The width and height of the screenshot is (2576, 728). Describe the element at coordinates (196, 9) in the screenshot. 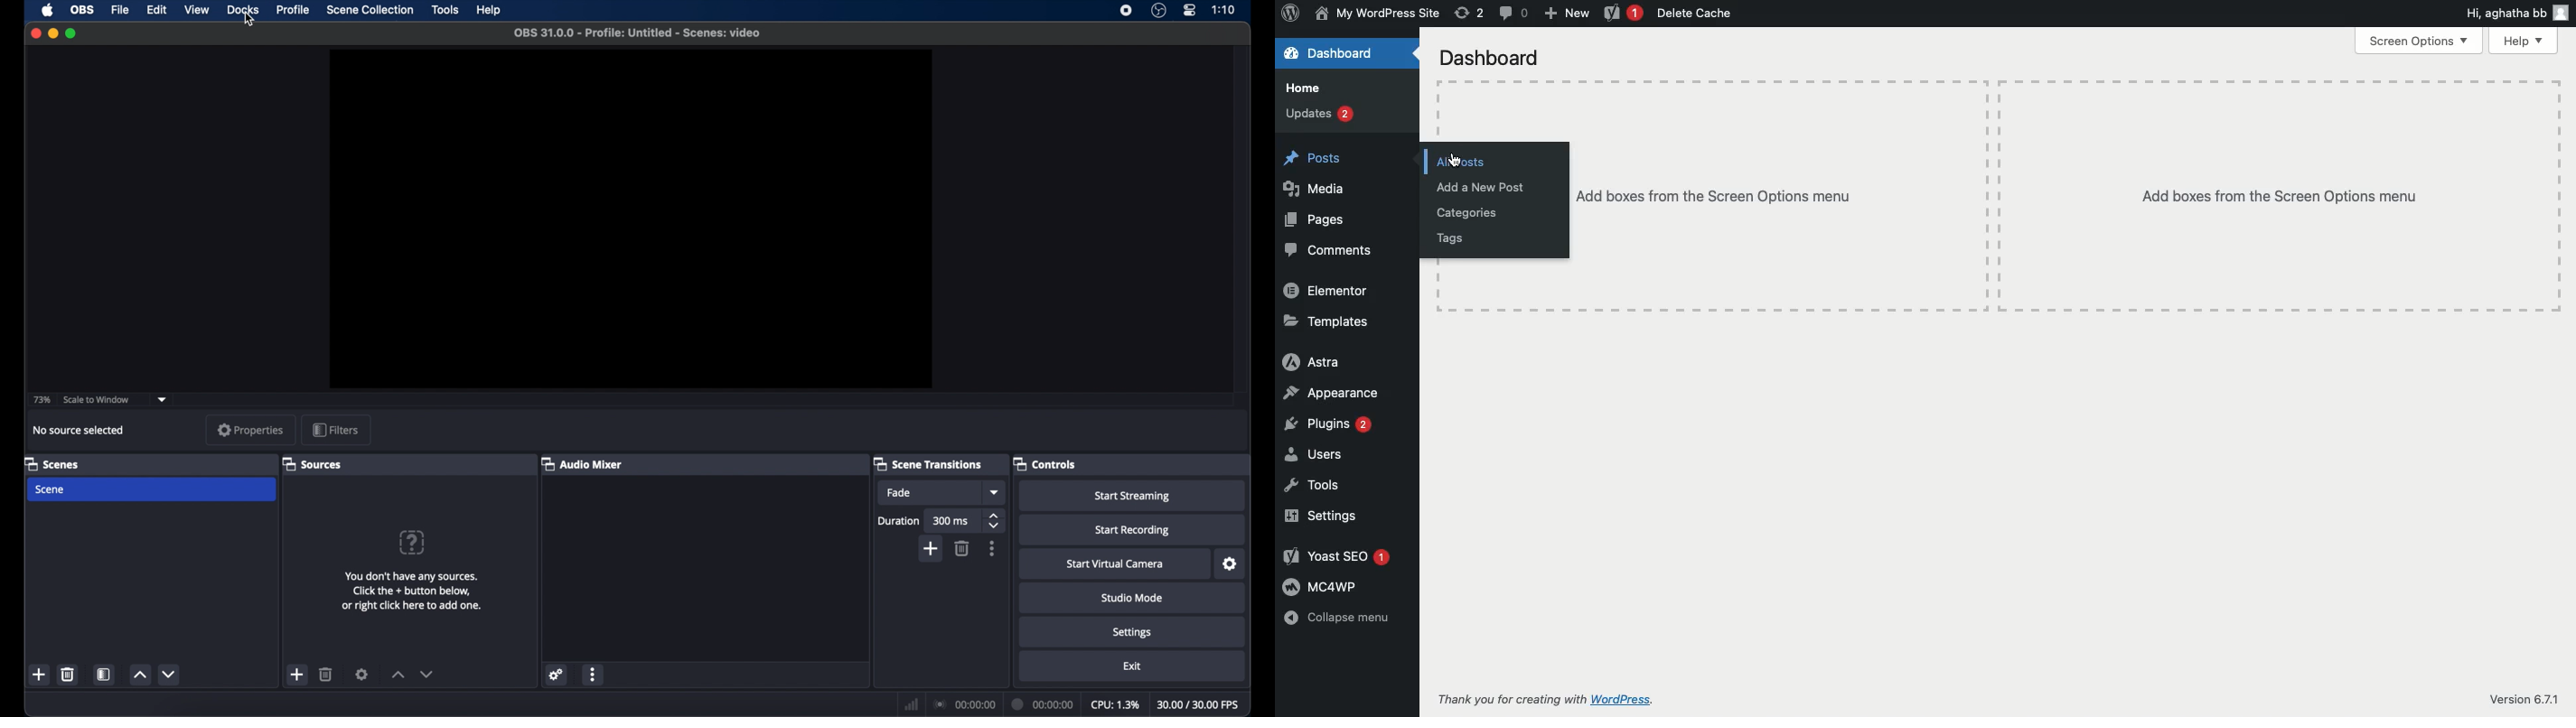

I see `view` at that location.